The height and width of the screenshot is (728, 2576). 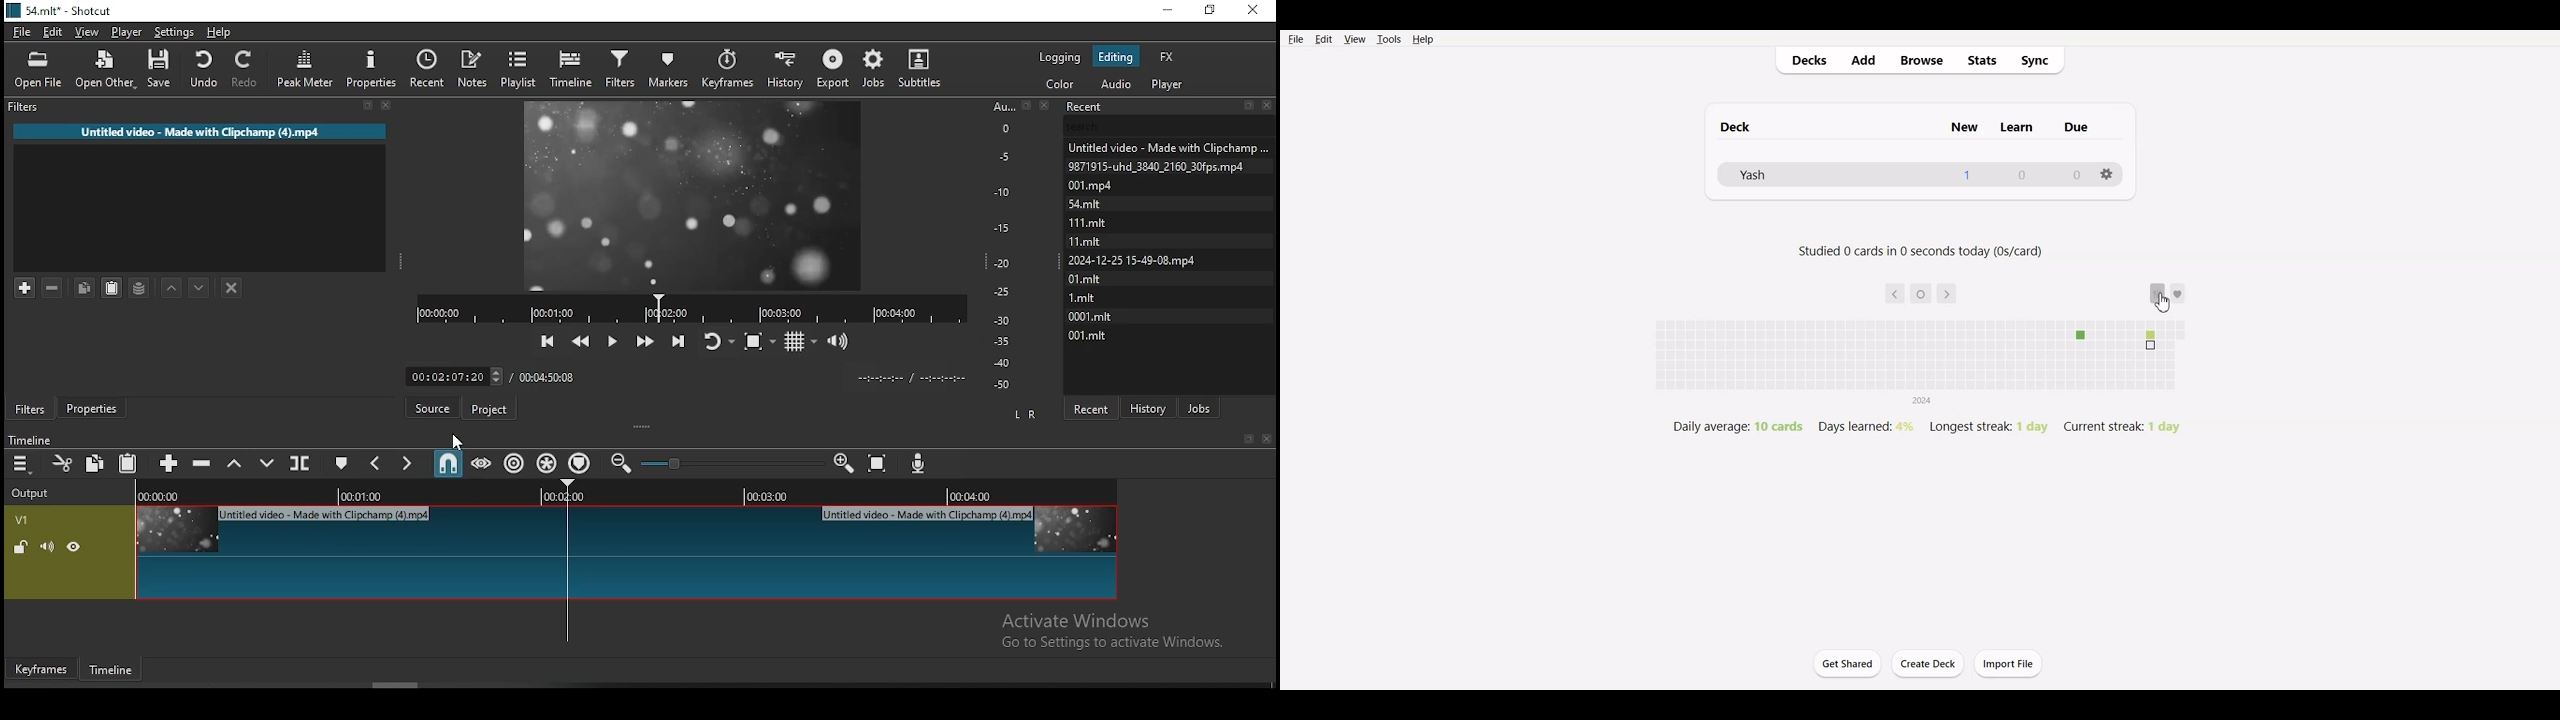 I want to click on restore, so click(x=1210, y=10).